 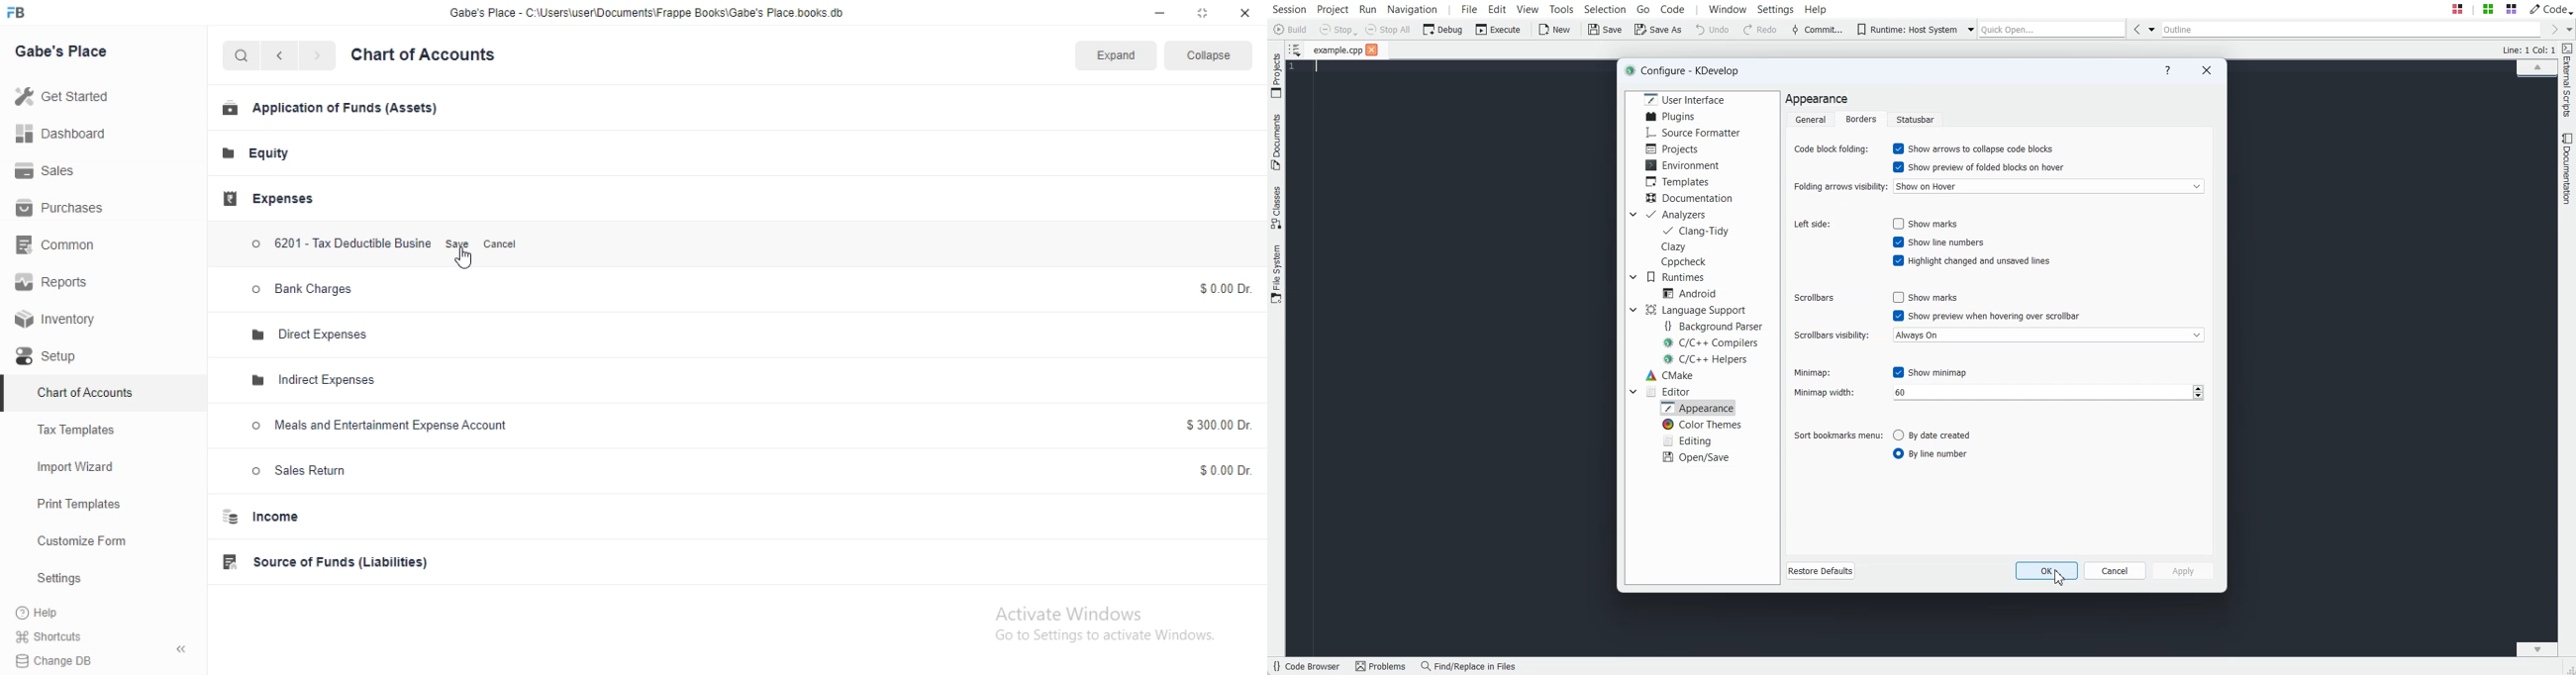 I want to click on $0.00 Dr., so click(x=1225, y=469).